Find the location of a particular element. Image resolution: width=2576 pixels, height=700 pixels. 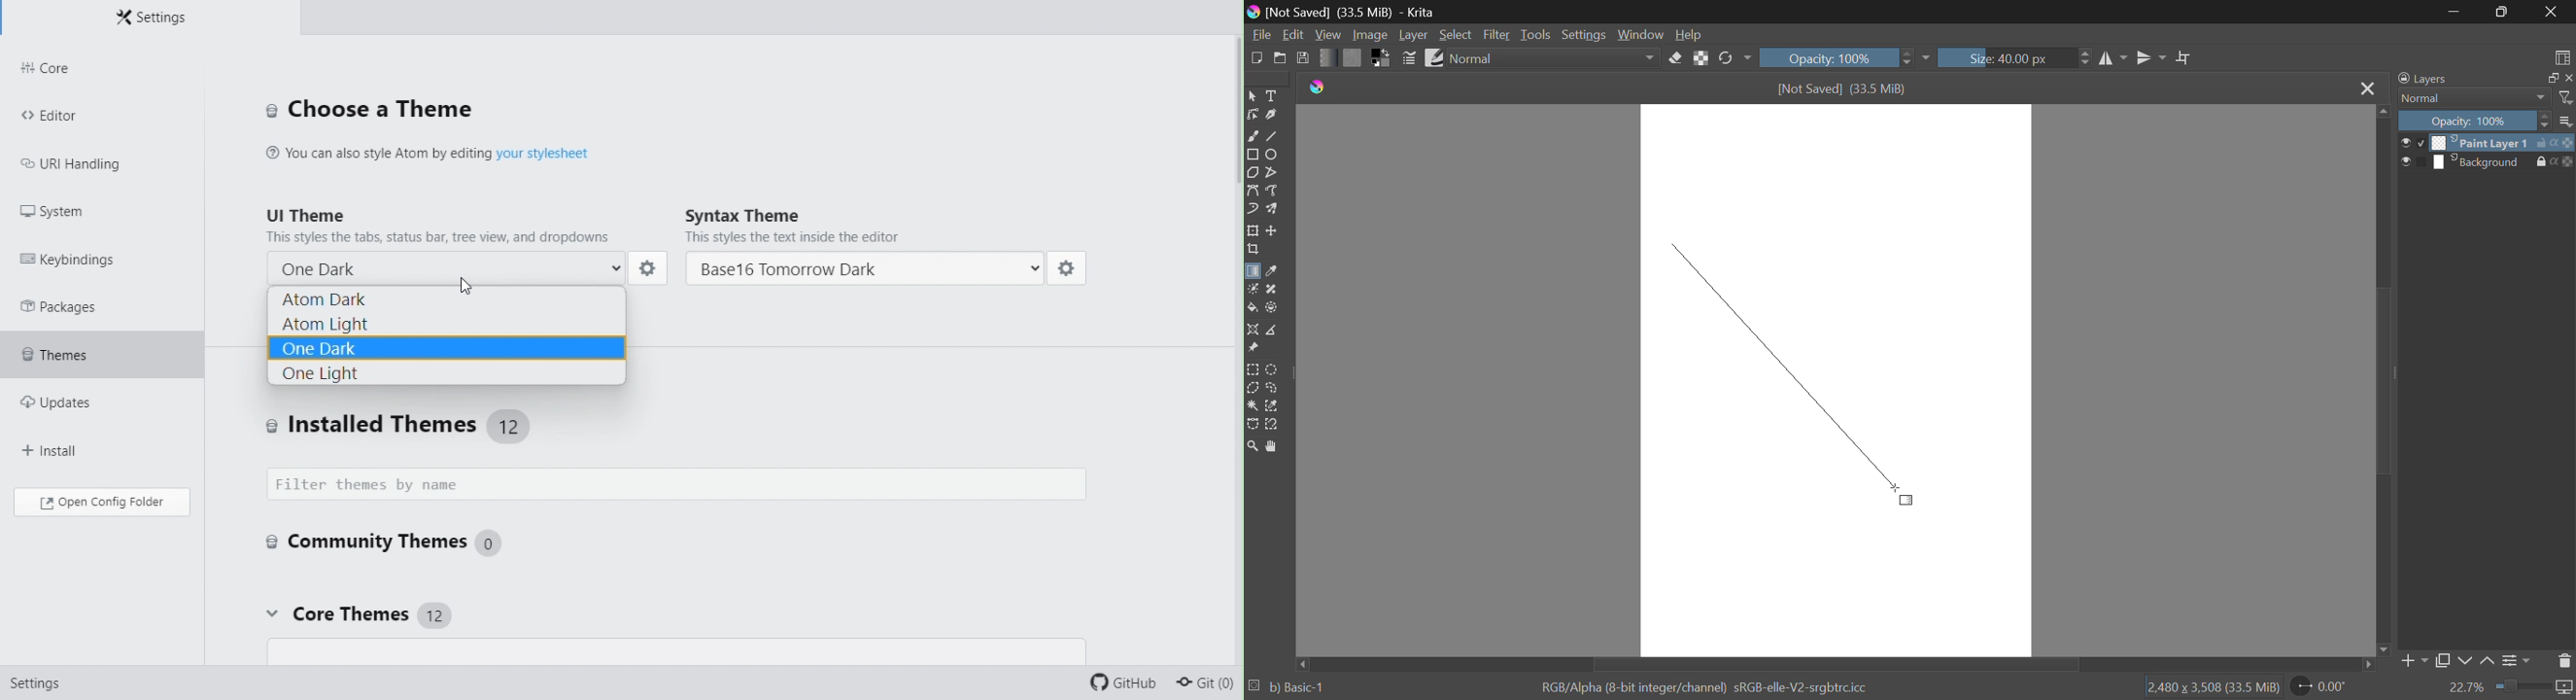

Opacity 100% is located at coordinates (2473, 121).